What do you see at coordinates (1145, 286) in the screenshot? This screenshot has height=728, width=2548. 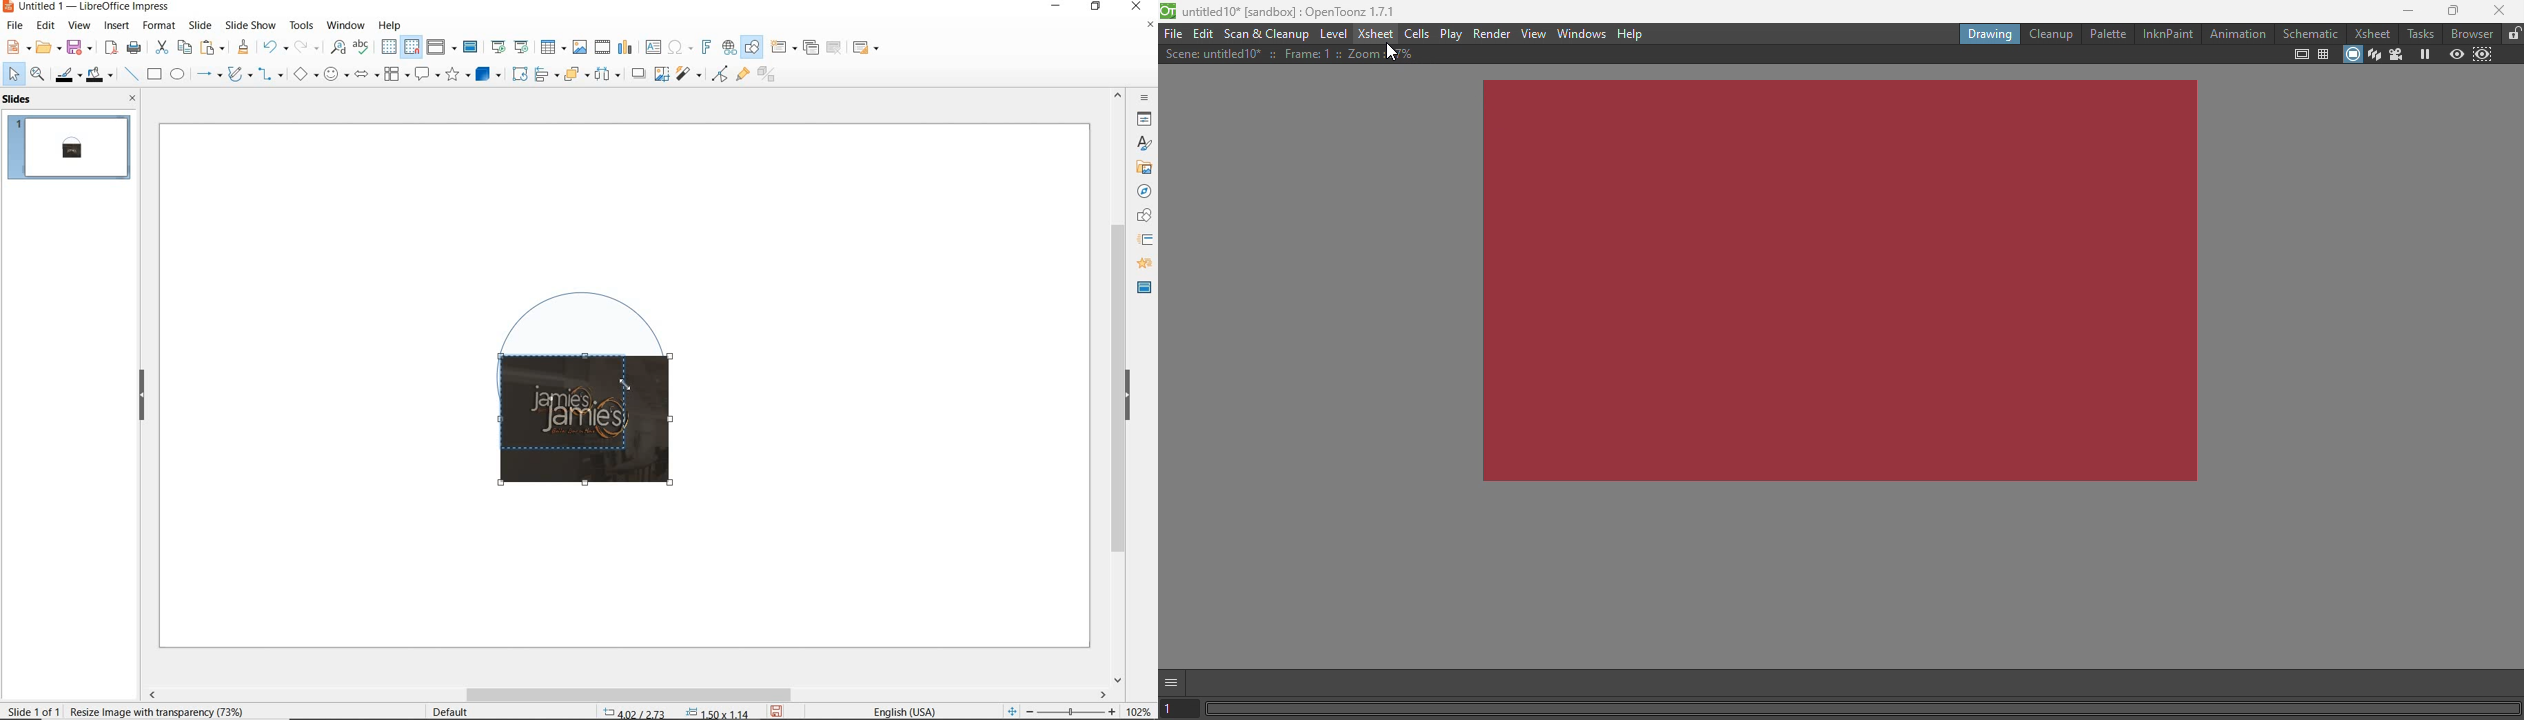 I see `master slide` at bounding box center [1145, 286].